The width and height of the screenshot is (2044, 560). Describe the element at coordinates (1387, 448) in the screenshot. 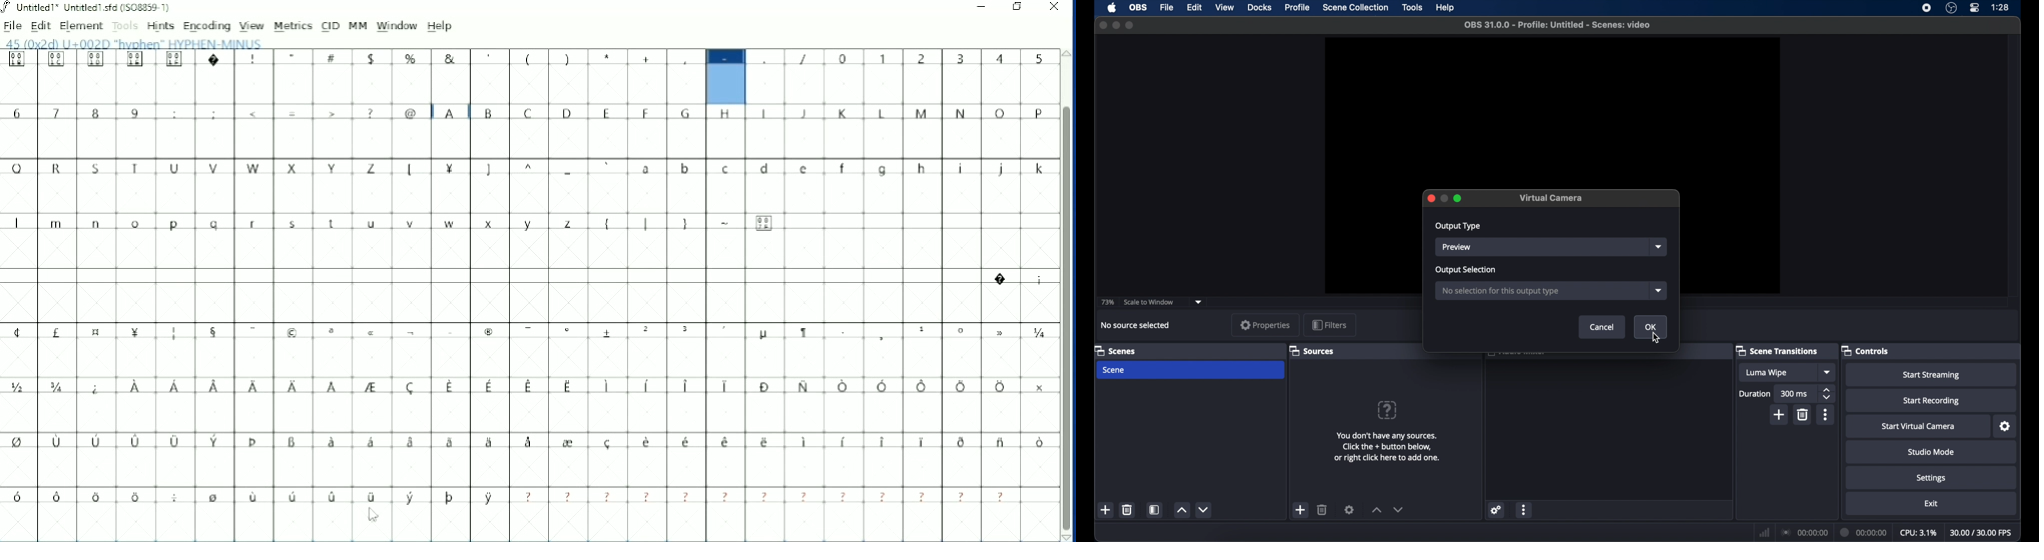

I see `add sources information` at that location.